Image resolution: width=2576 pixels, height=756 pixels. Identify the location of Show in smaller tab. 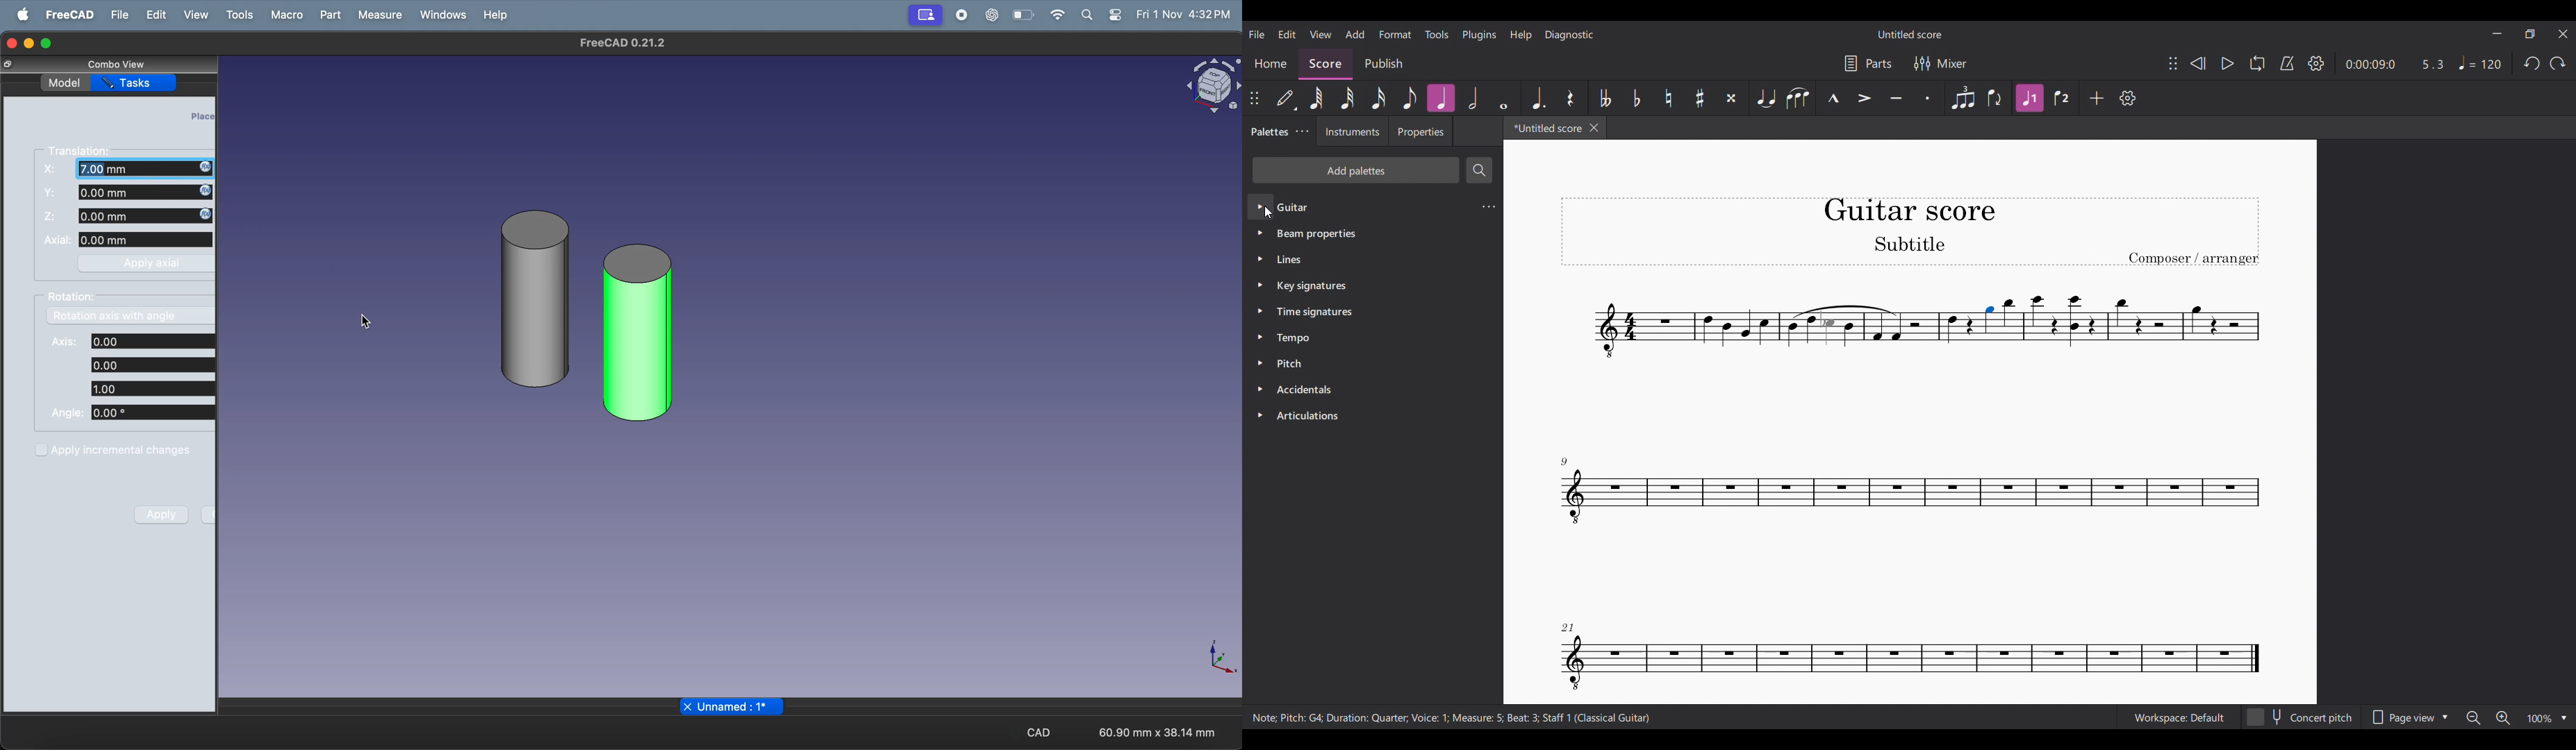
(2530, 34).